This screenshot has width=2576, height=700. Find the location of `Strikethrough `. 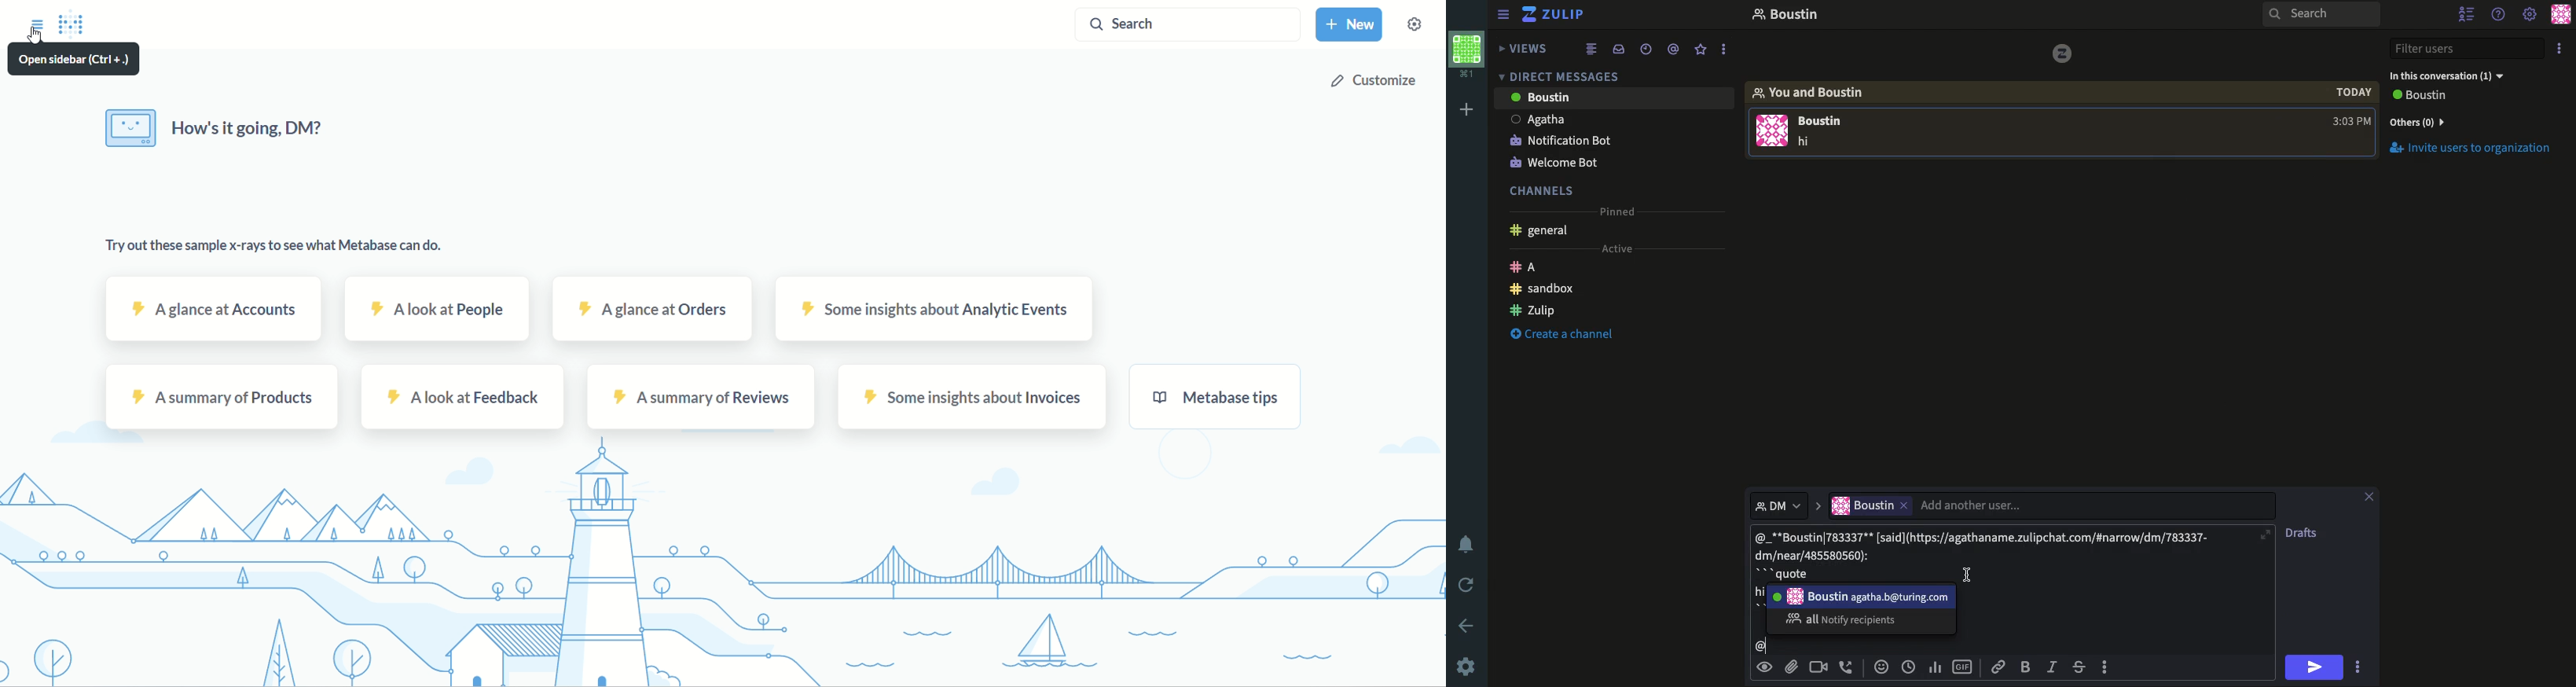

Strikethrough  is located at coordinates (2081, 668).